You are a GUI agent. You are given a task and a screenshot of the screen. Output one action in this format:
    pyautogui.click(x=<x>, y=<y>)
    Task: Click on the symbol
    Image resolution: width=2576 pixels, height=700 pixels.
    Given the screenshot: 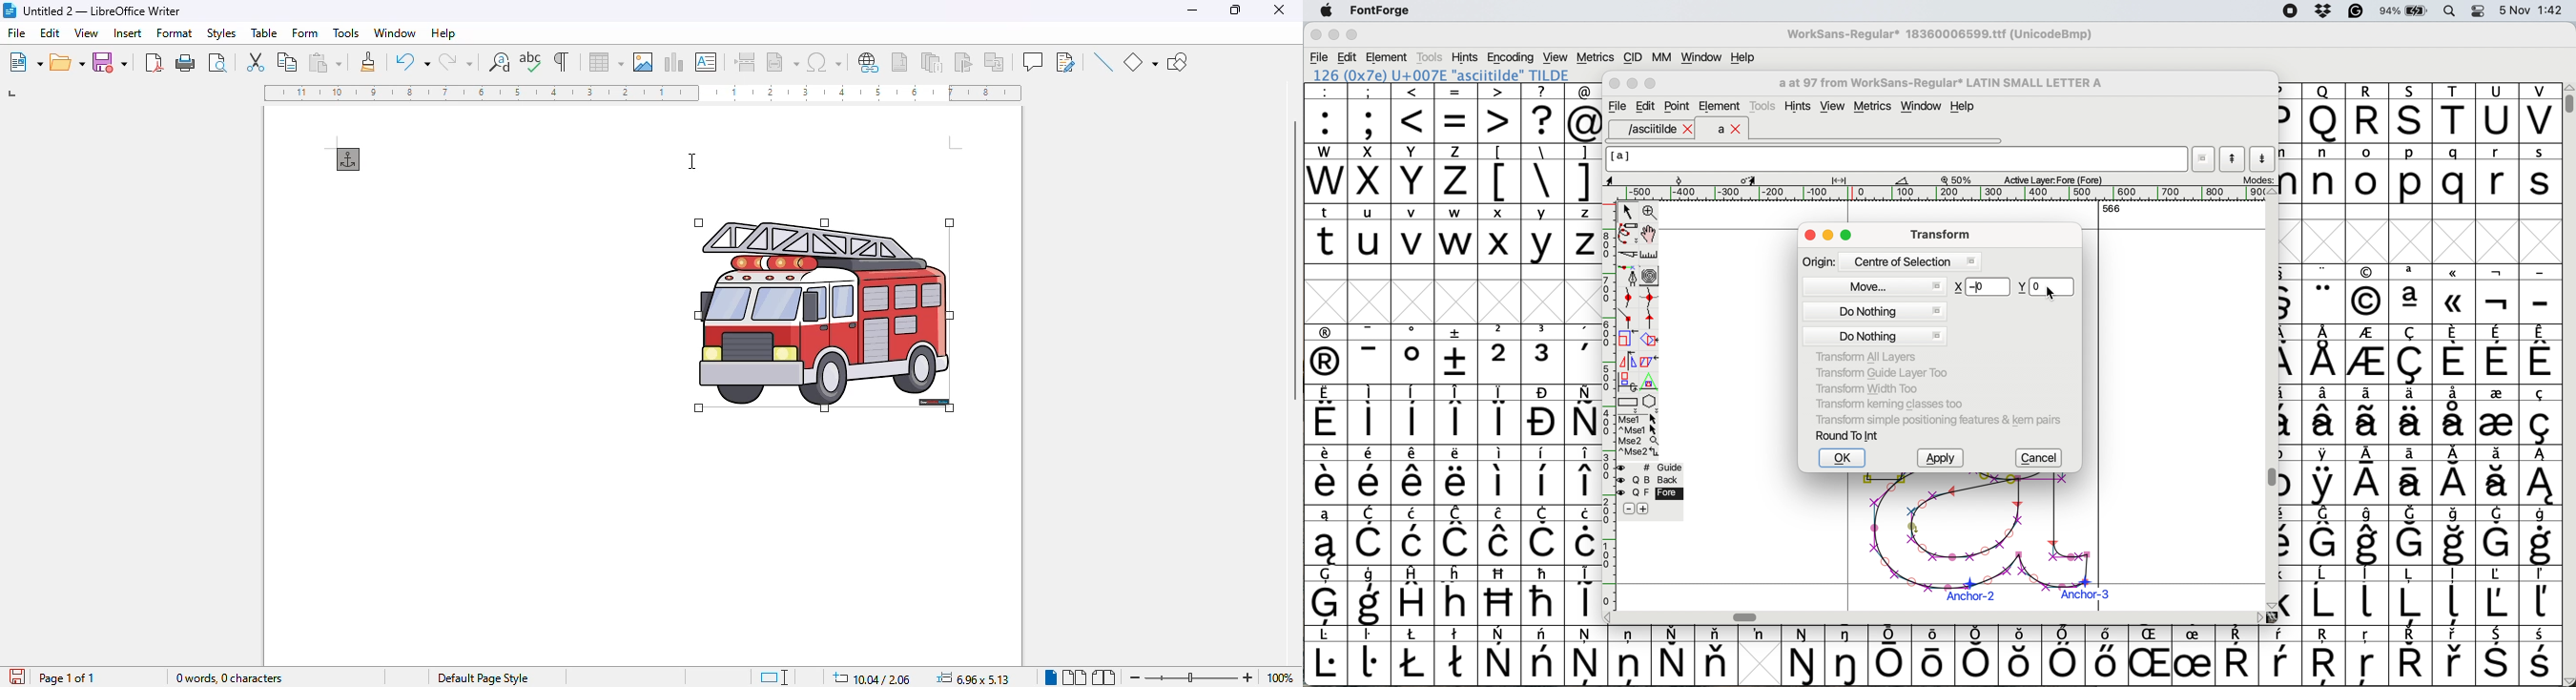 What is the action you would take?
    pyautogui.click(x=1499, y=535)
    